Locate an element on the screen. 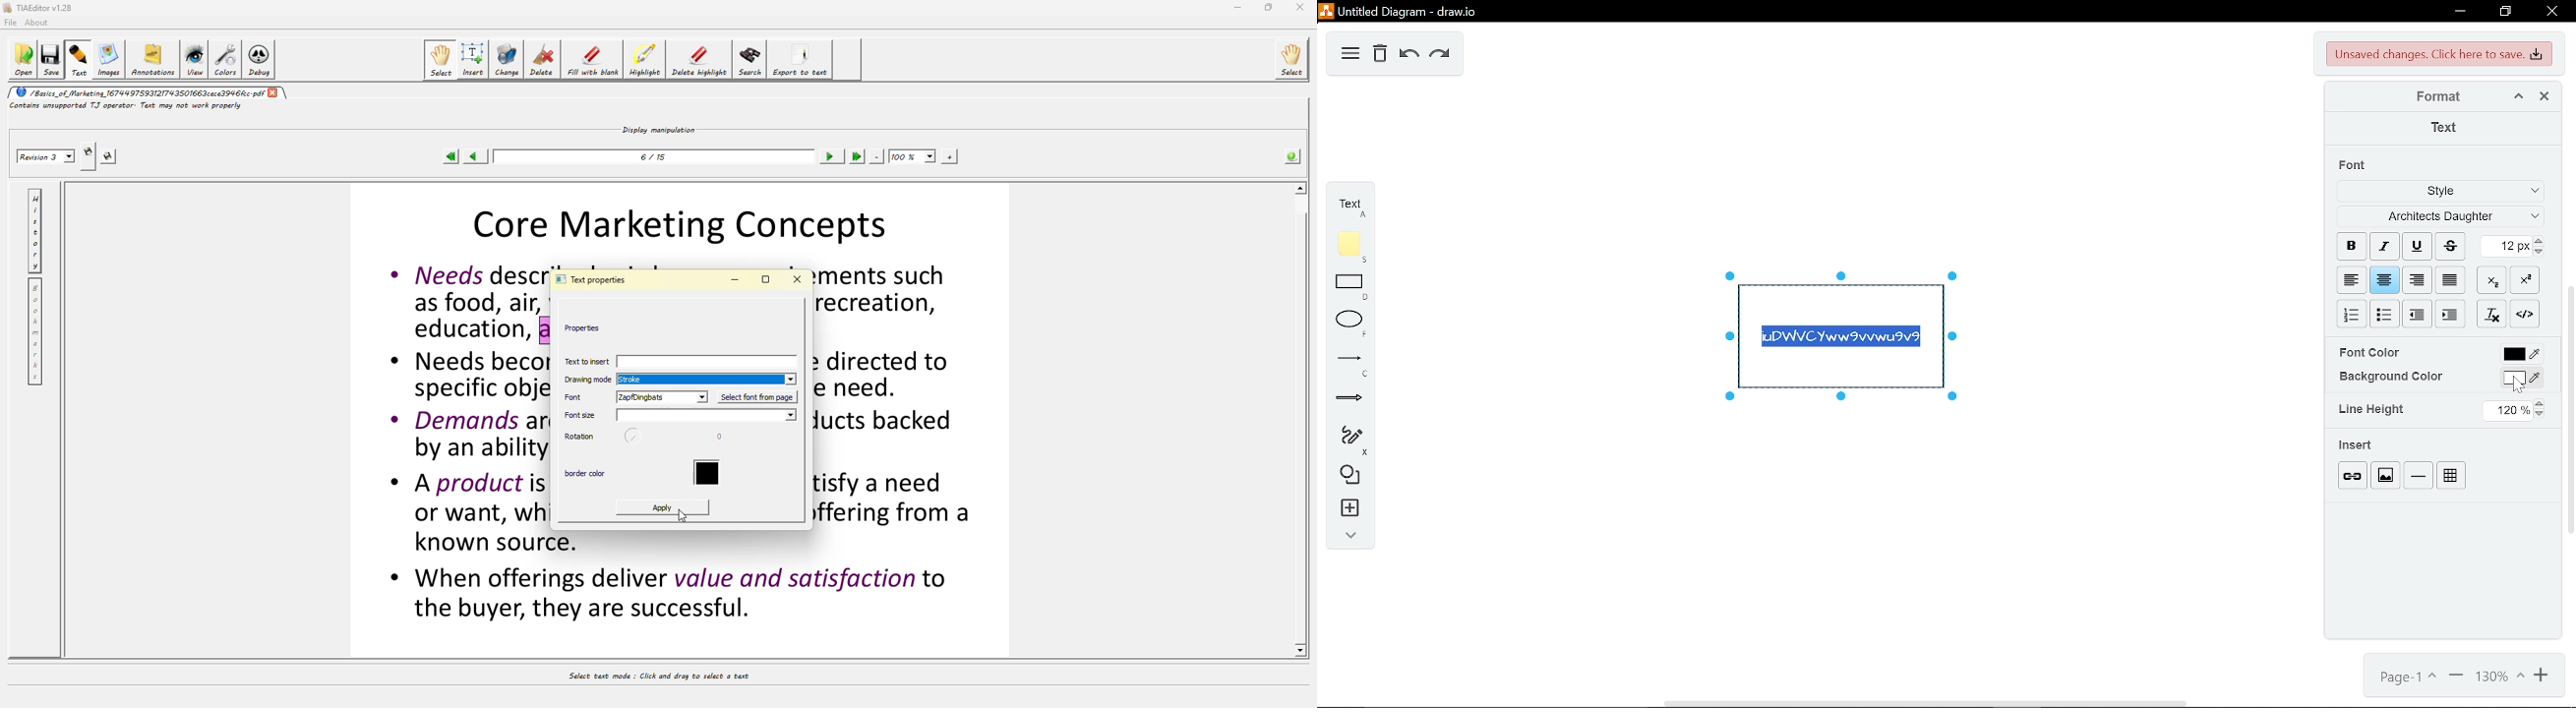  numbered list is located at coordinates (2352, 314).